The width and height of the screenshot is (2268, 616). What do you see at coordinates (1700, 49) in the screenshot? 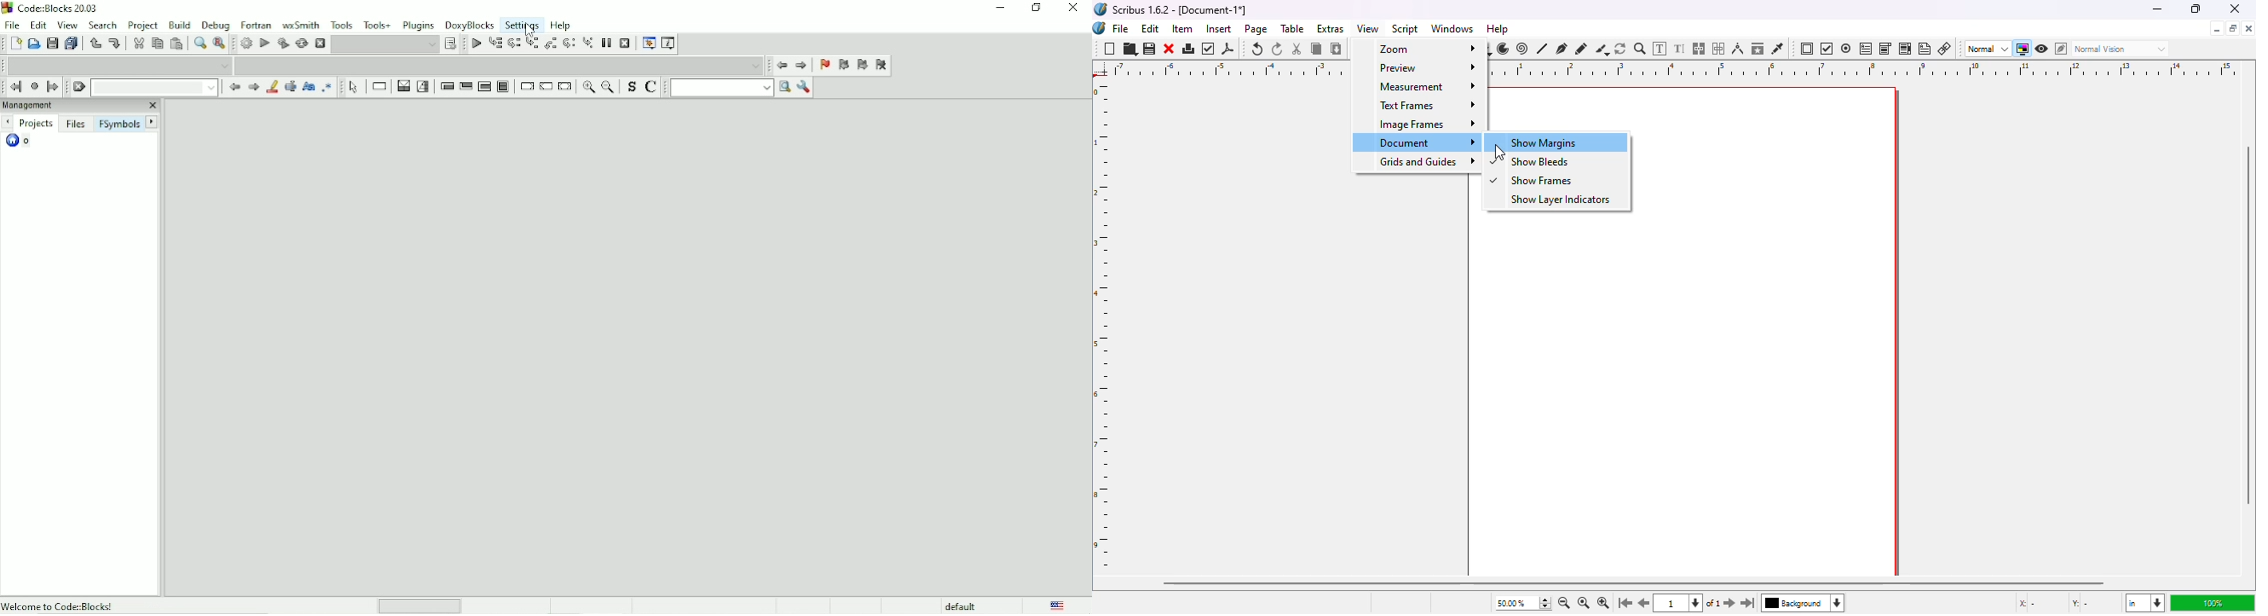
I see `link text frames` at bounding box center [1700, 49].